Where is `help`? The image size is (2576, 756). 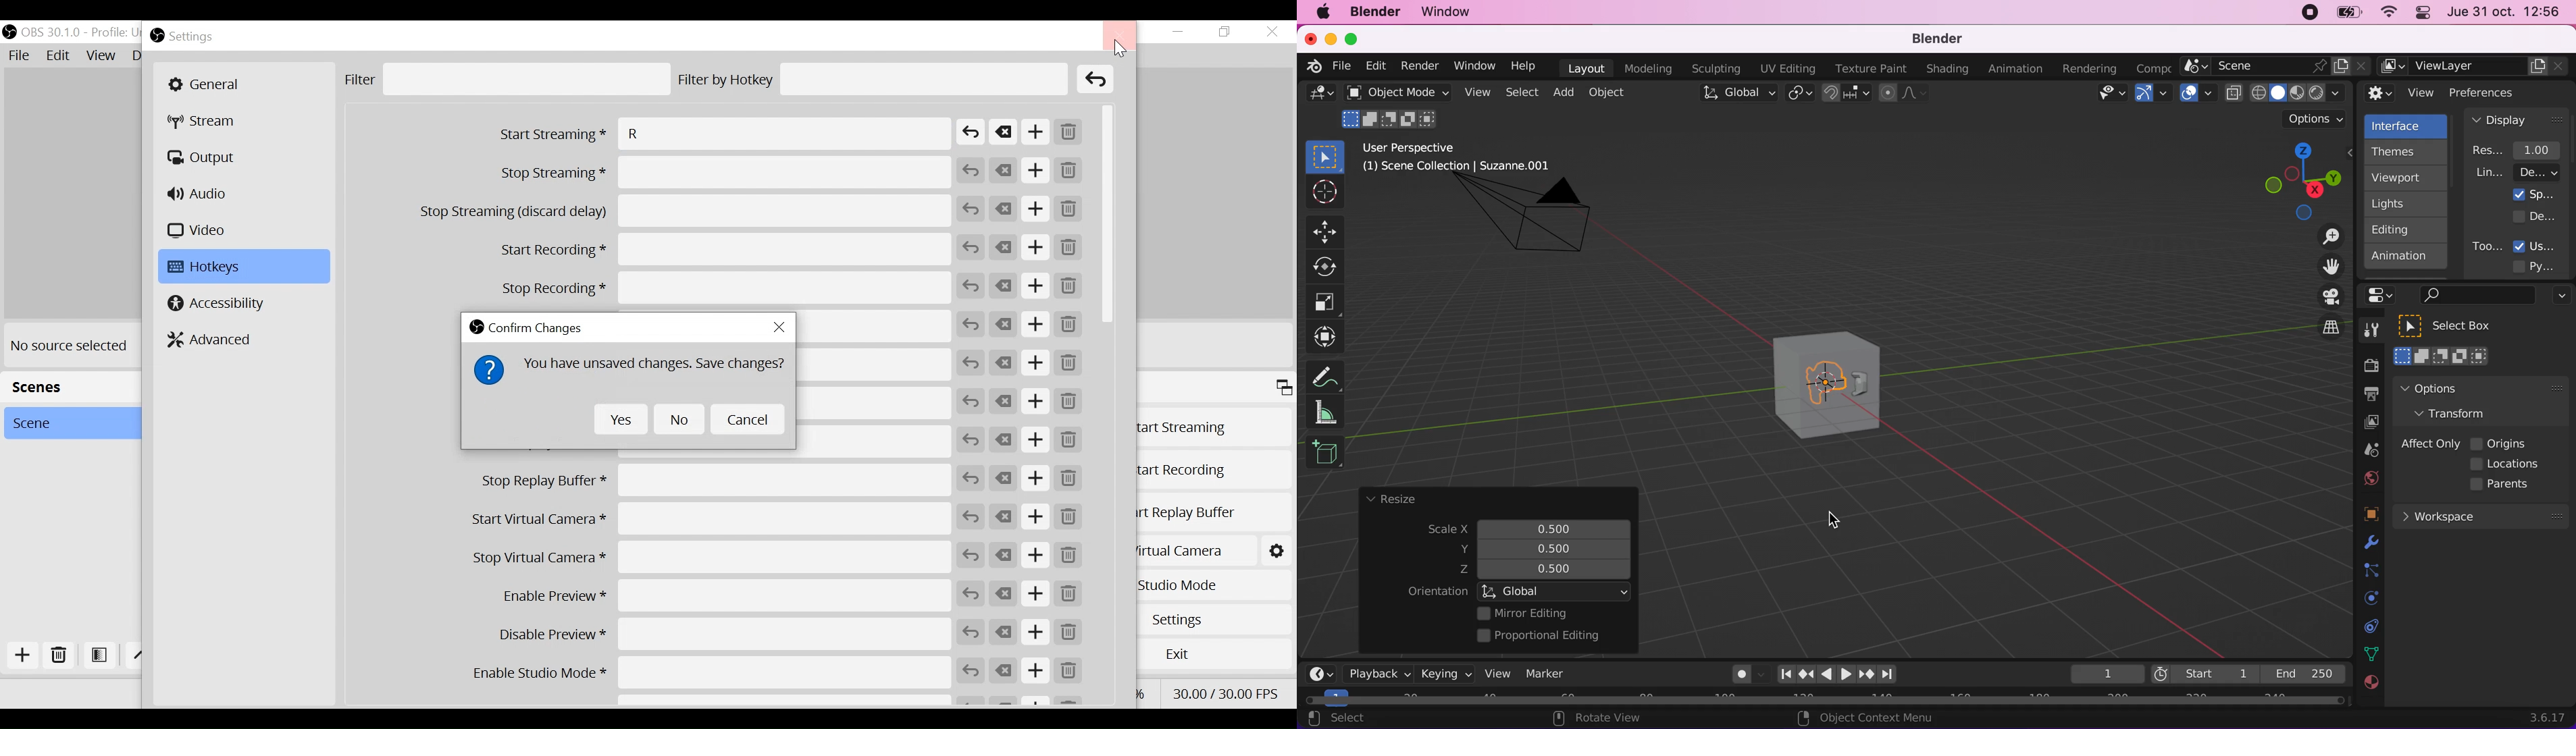
help is located at coordinates (1524, 65).